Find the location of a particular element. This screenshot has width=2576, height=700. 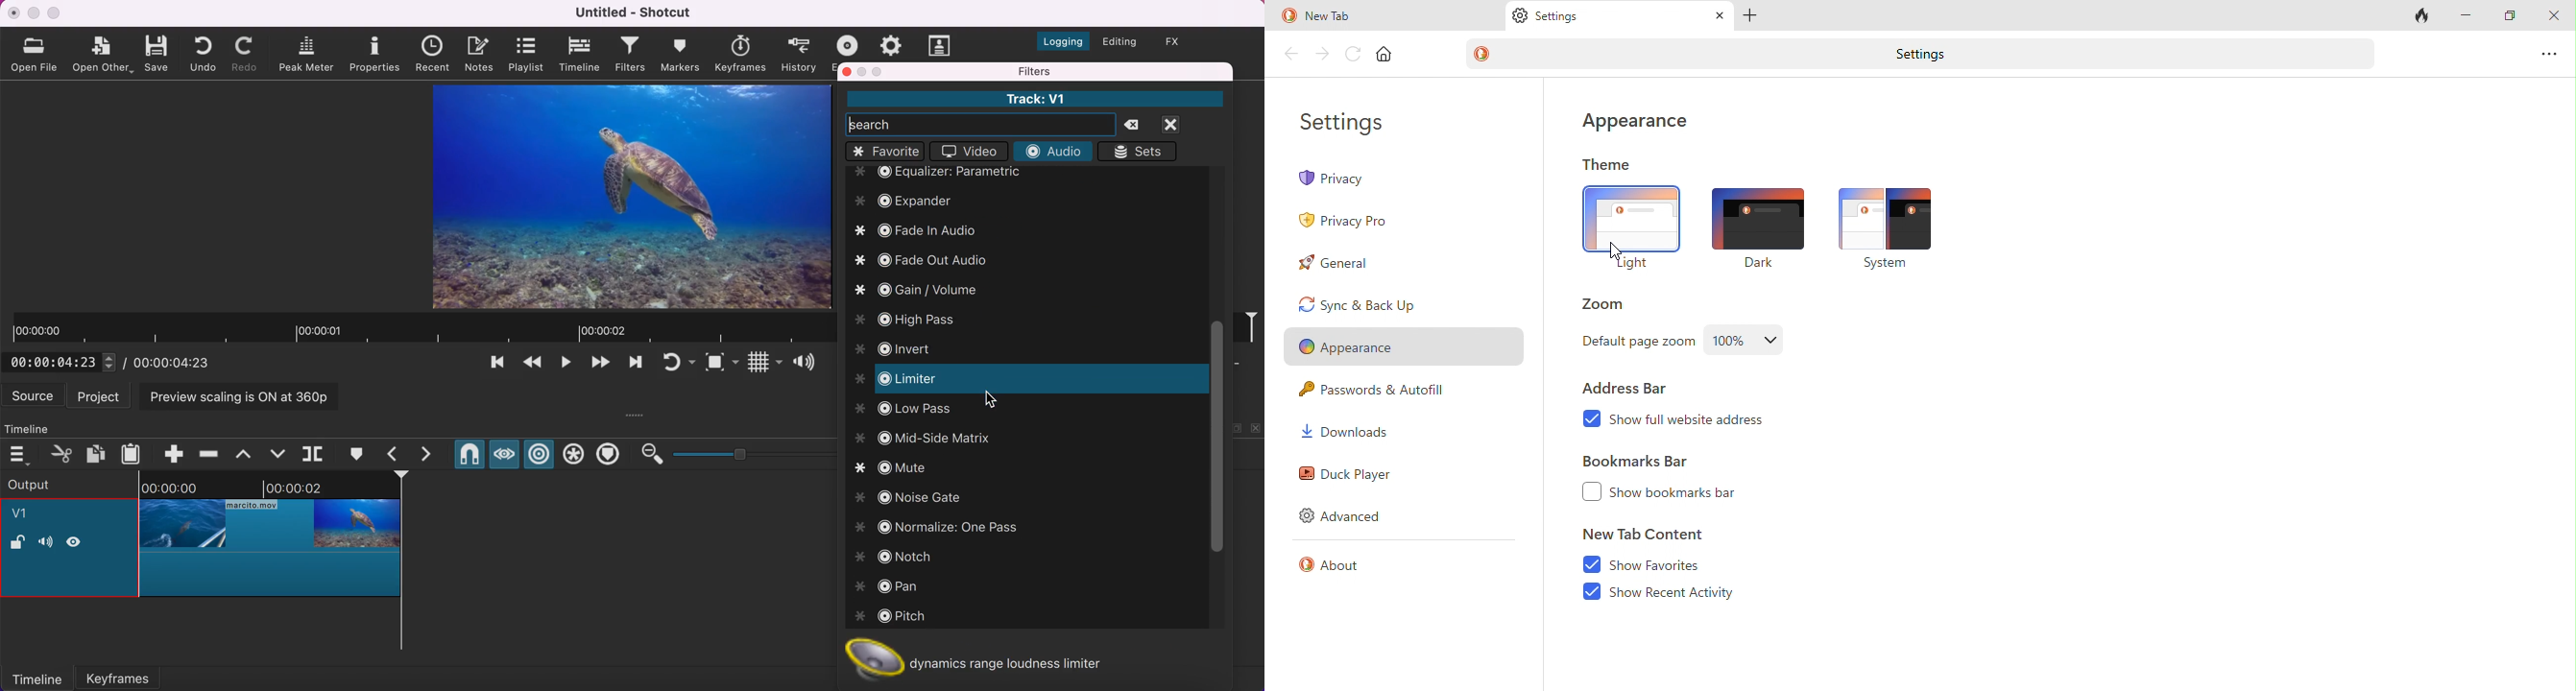

overwrite is located at coordinates (277, 453).